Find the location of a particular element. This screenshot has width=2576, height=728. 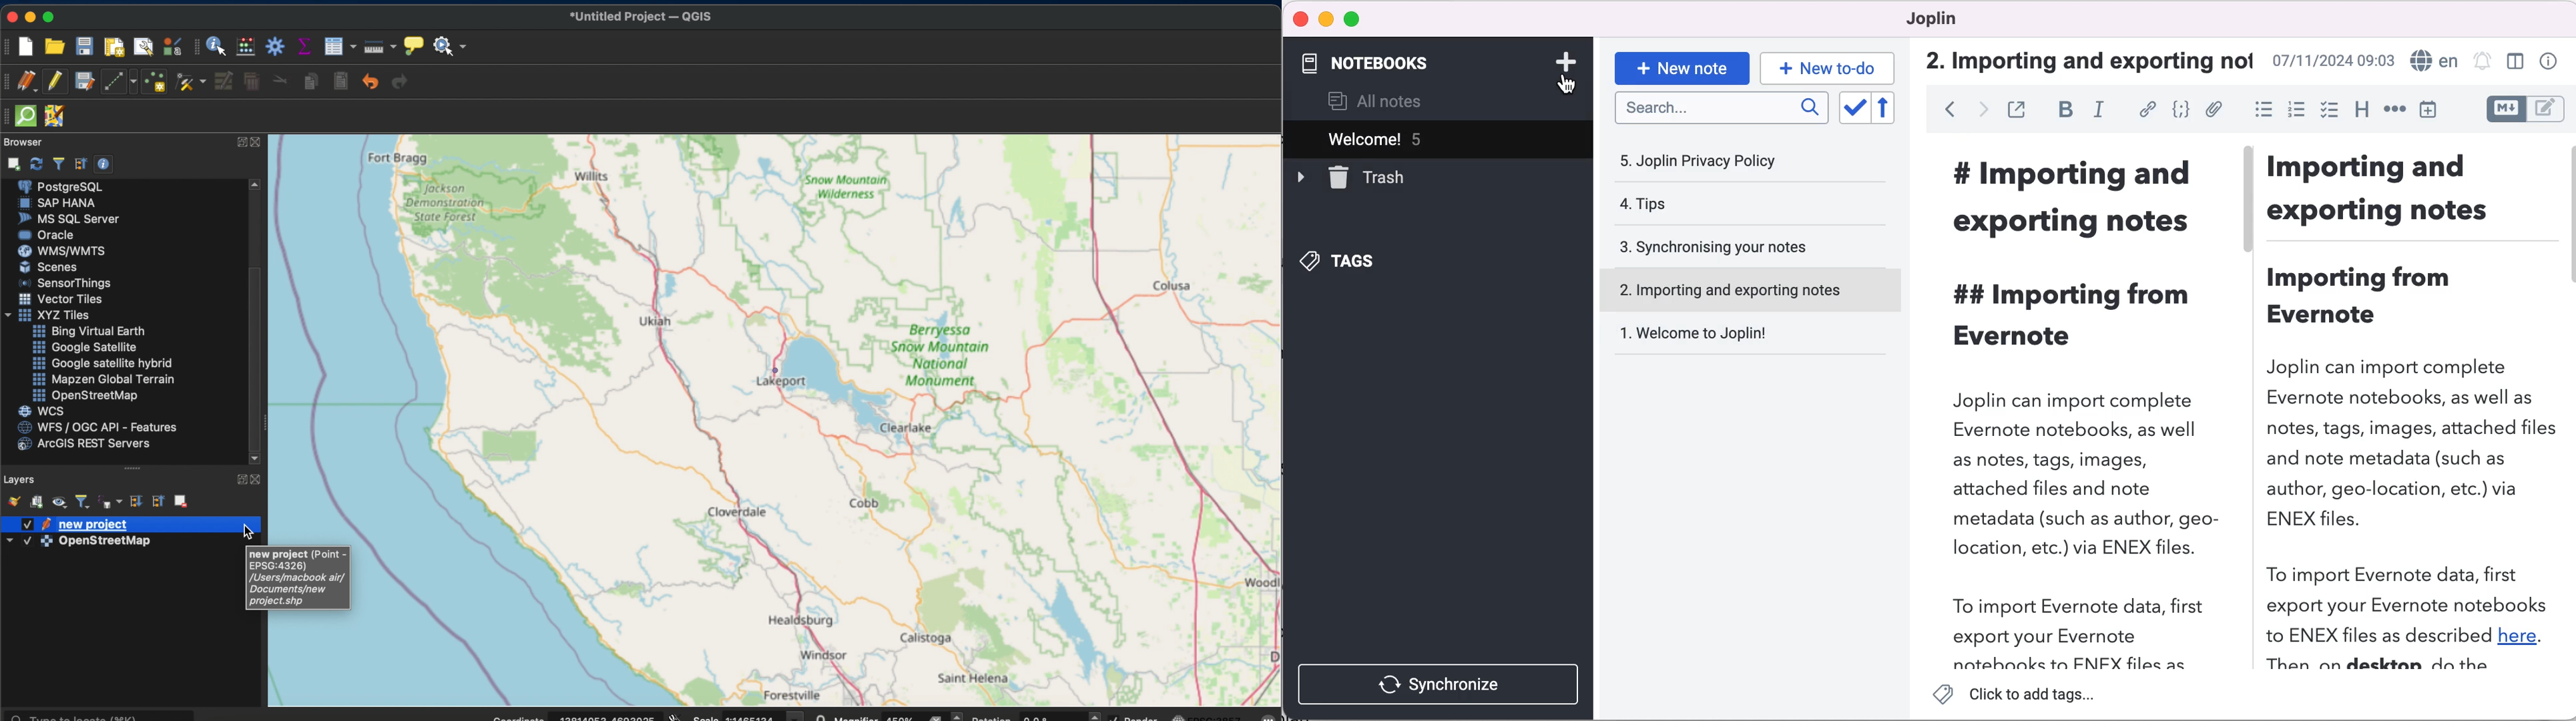

welcome to joplin! is located at coordinates (1722, 333).